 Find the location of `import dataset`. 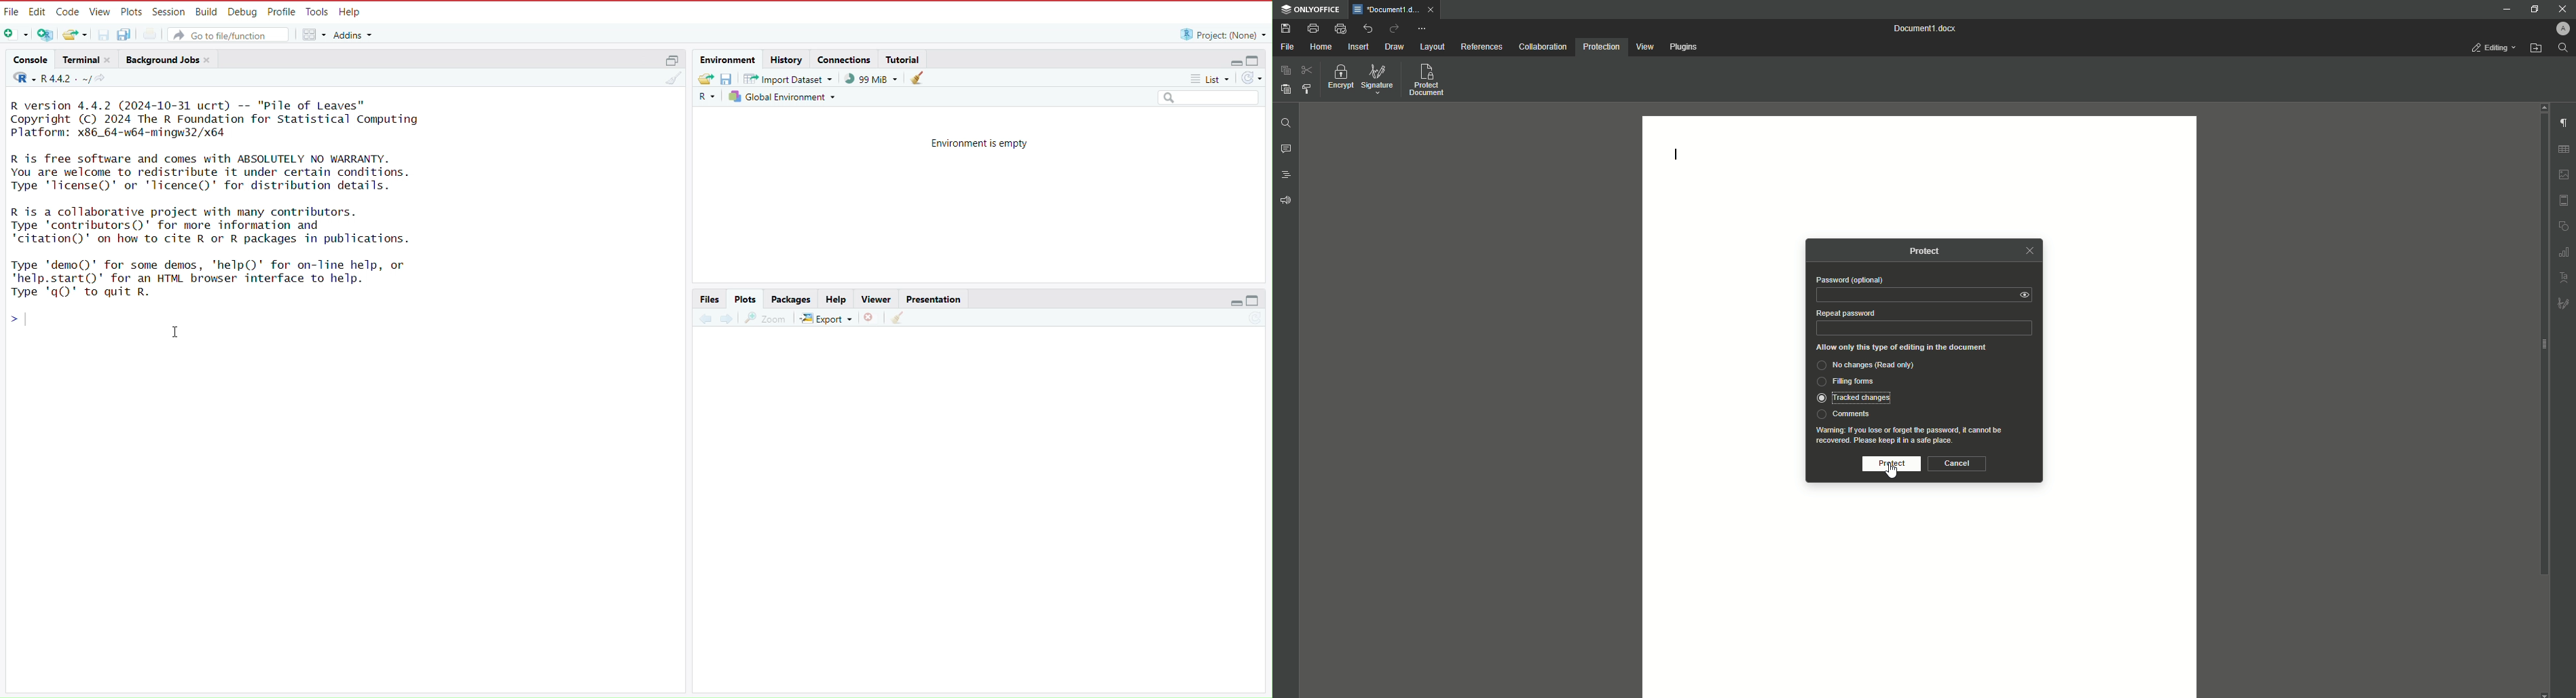

import dataset is located at coordinates (788, 80).